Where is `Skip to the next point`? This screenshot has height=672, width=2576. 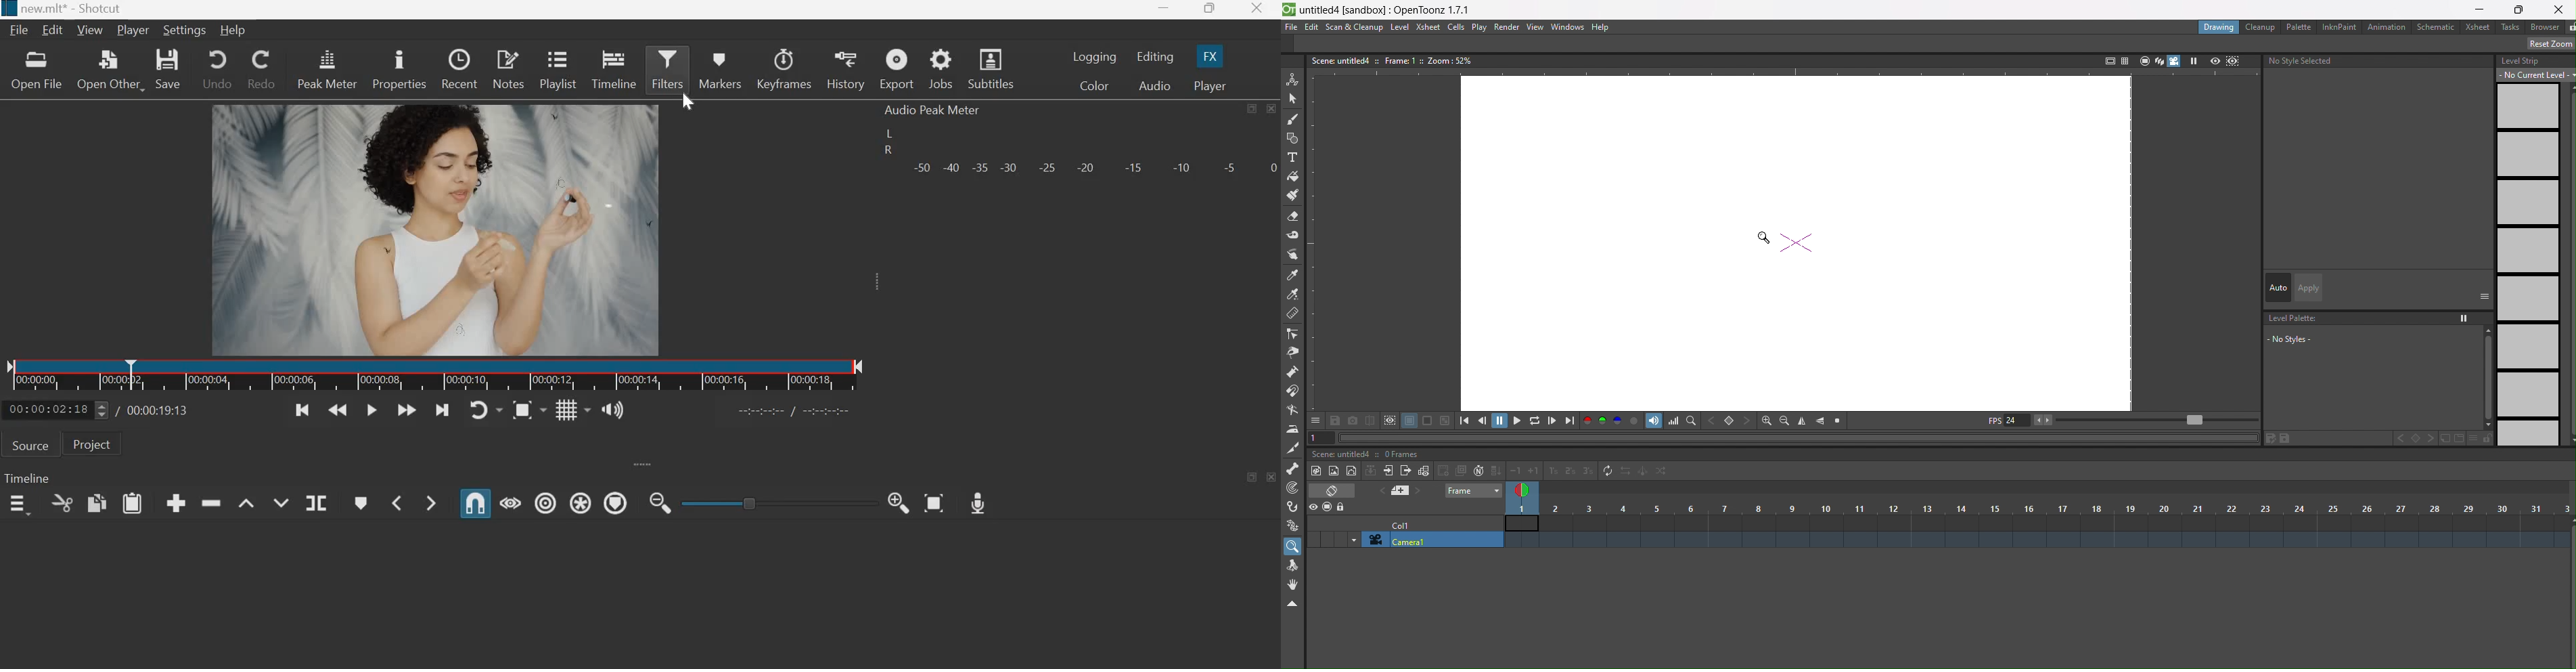
Skip to the next point is located at coordinates (442, 411).